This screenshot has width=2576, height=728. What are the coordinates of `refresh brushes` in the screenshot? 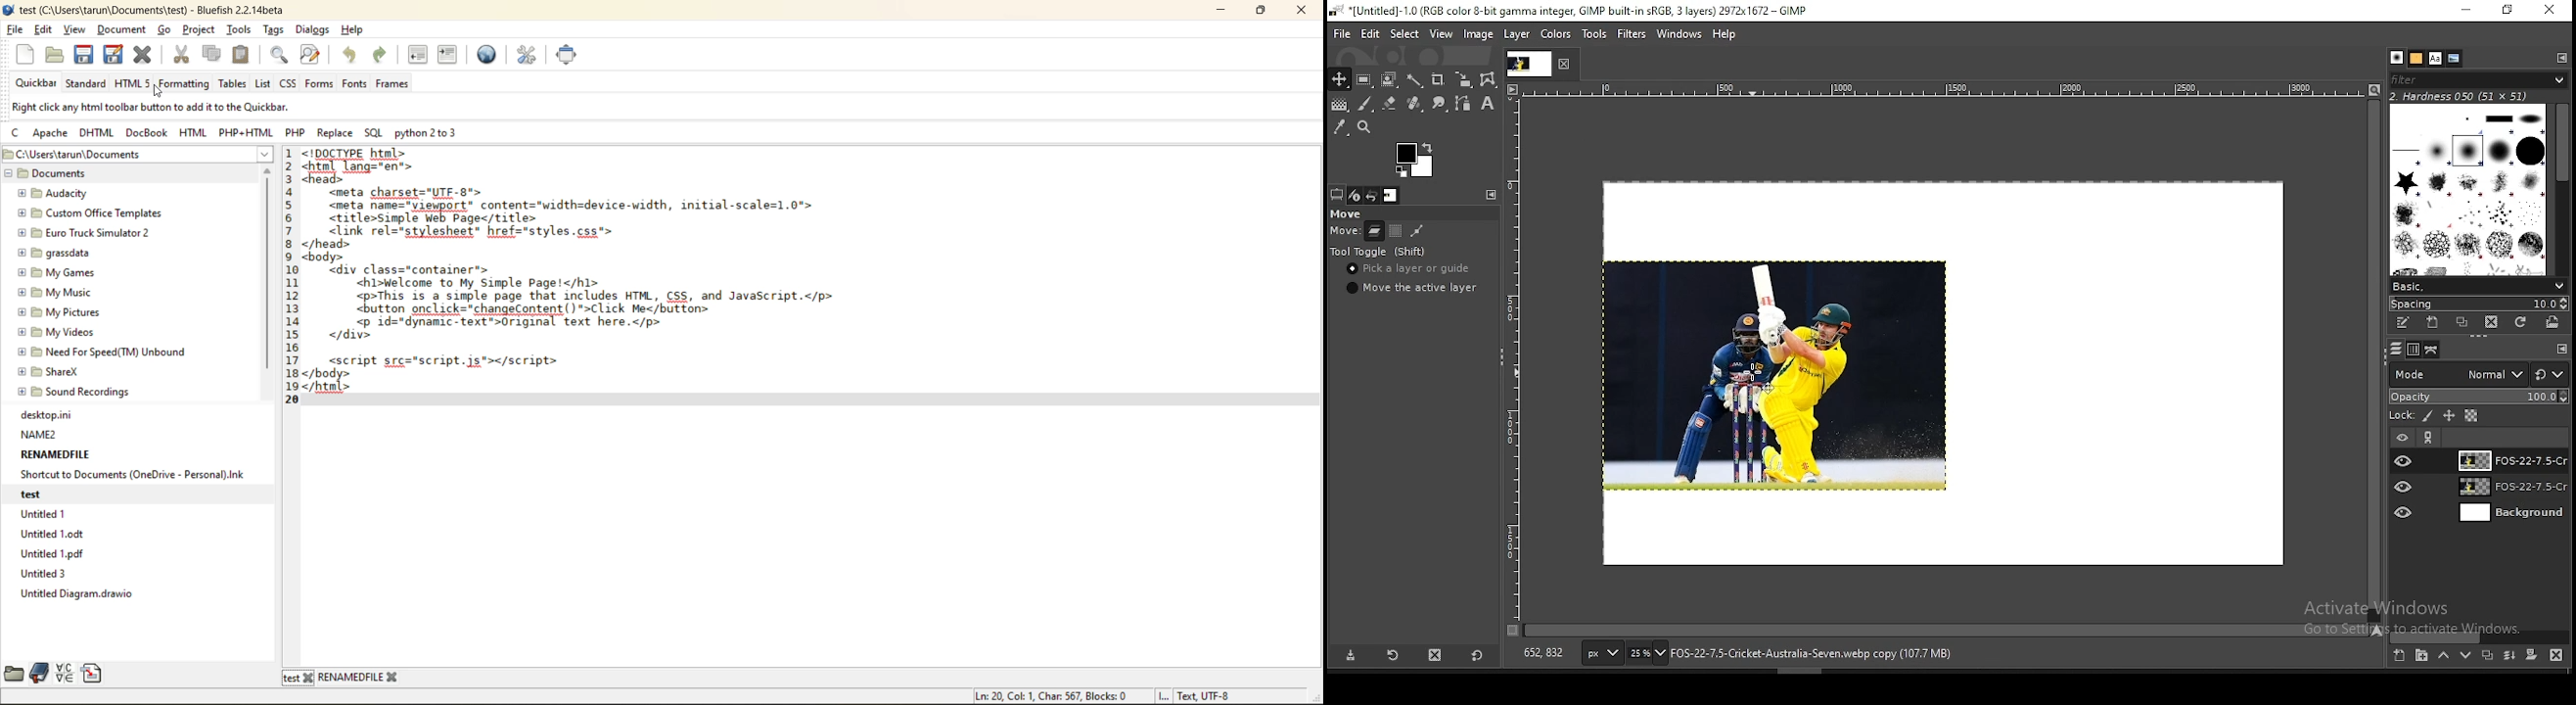 It's located at (2522, 322).